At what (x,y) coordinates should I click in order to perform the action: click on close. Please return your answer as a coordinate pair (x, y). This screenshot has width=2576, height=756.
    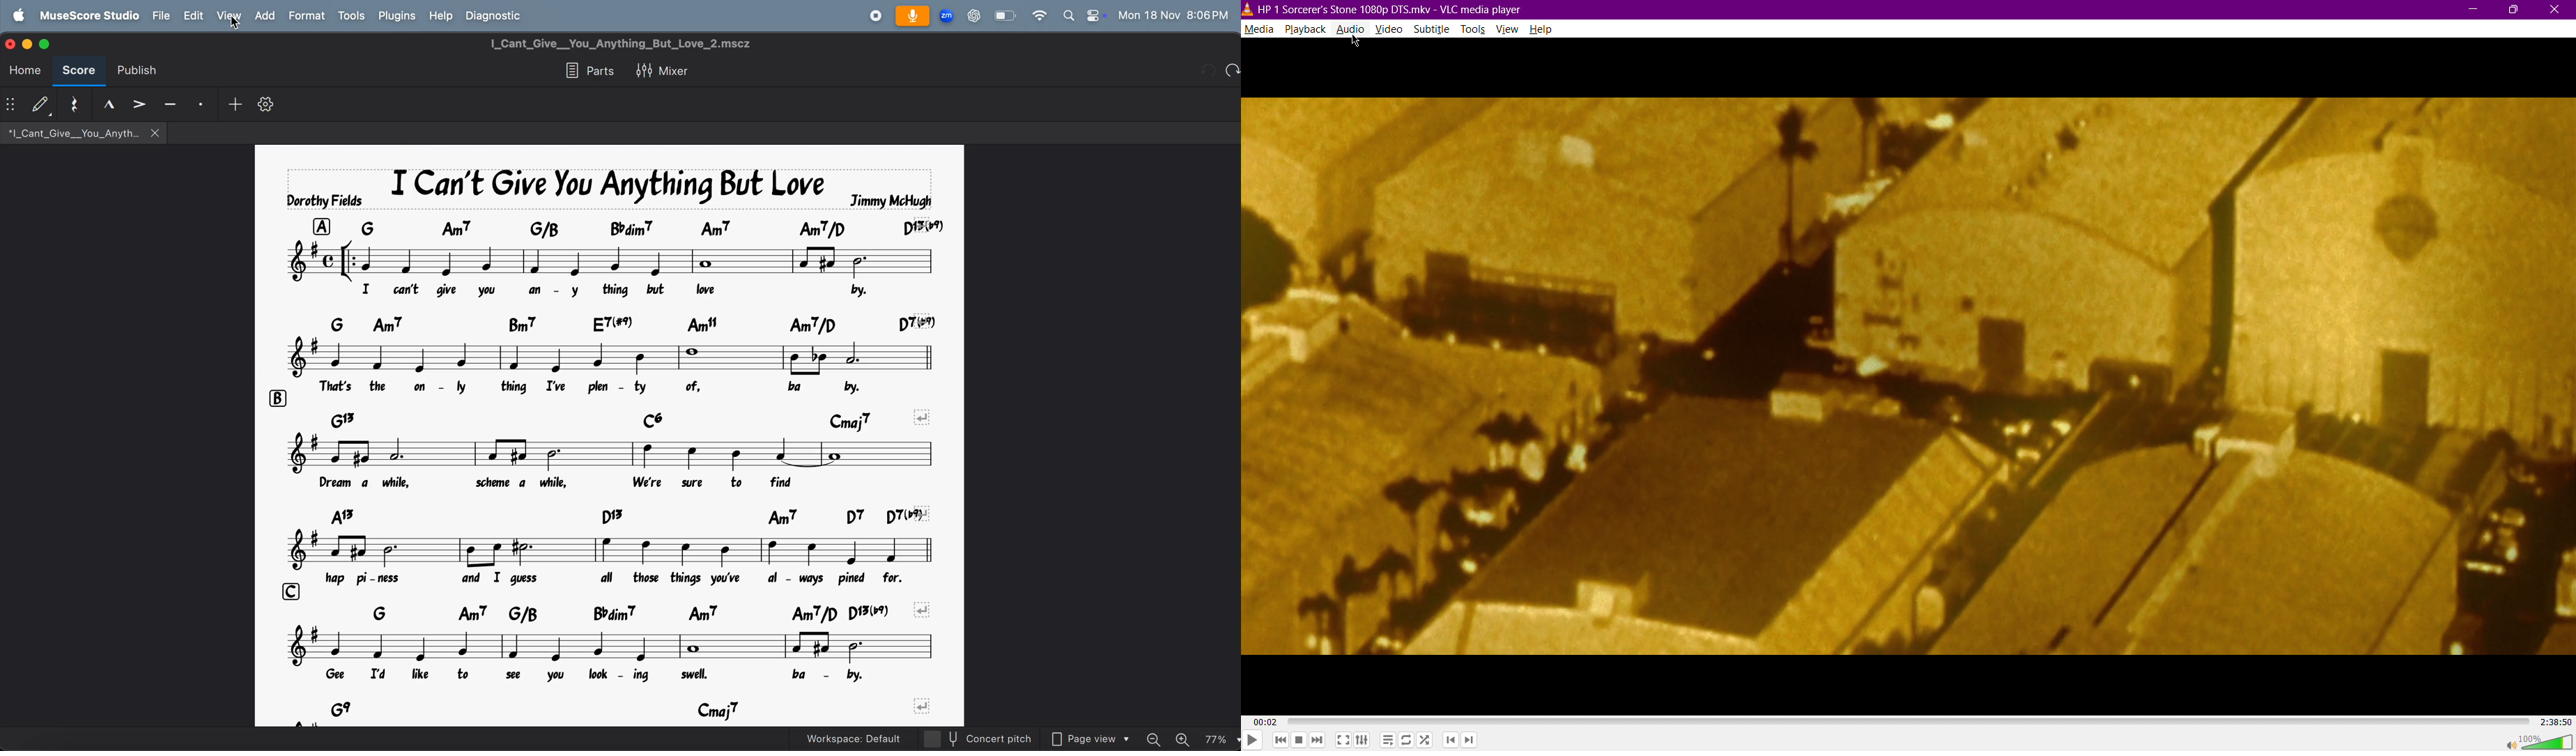
    Looking at the image, I should click on (11, 44).